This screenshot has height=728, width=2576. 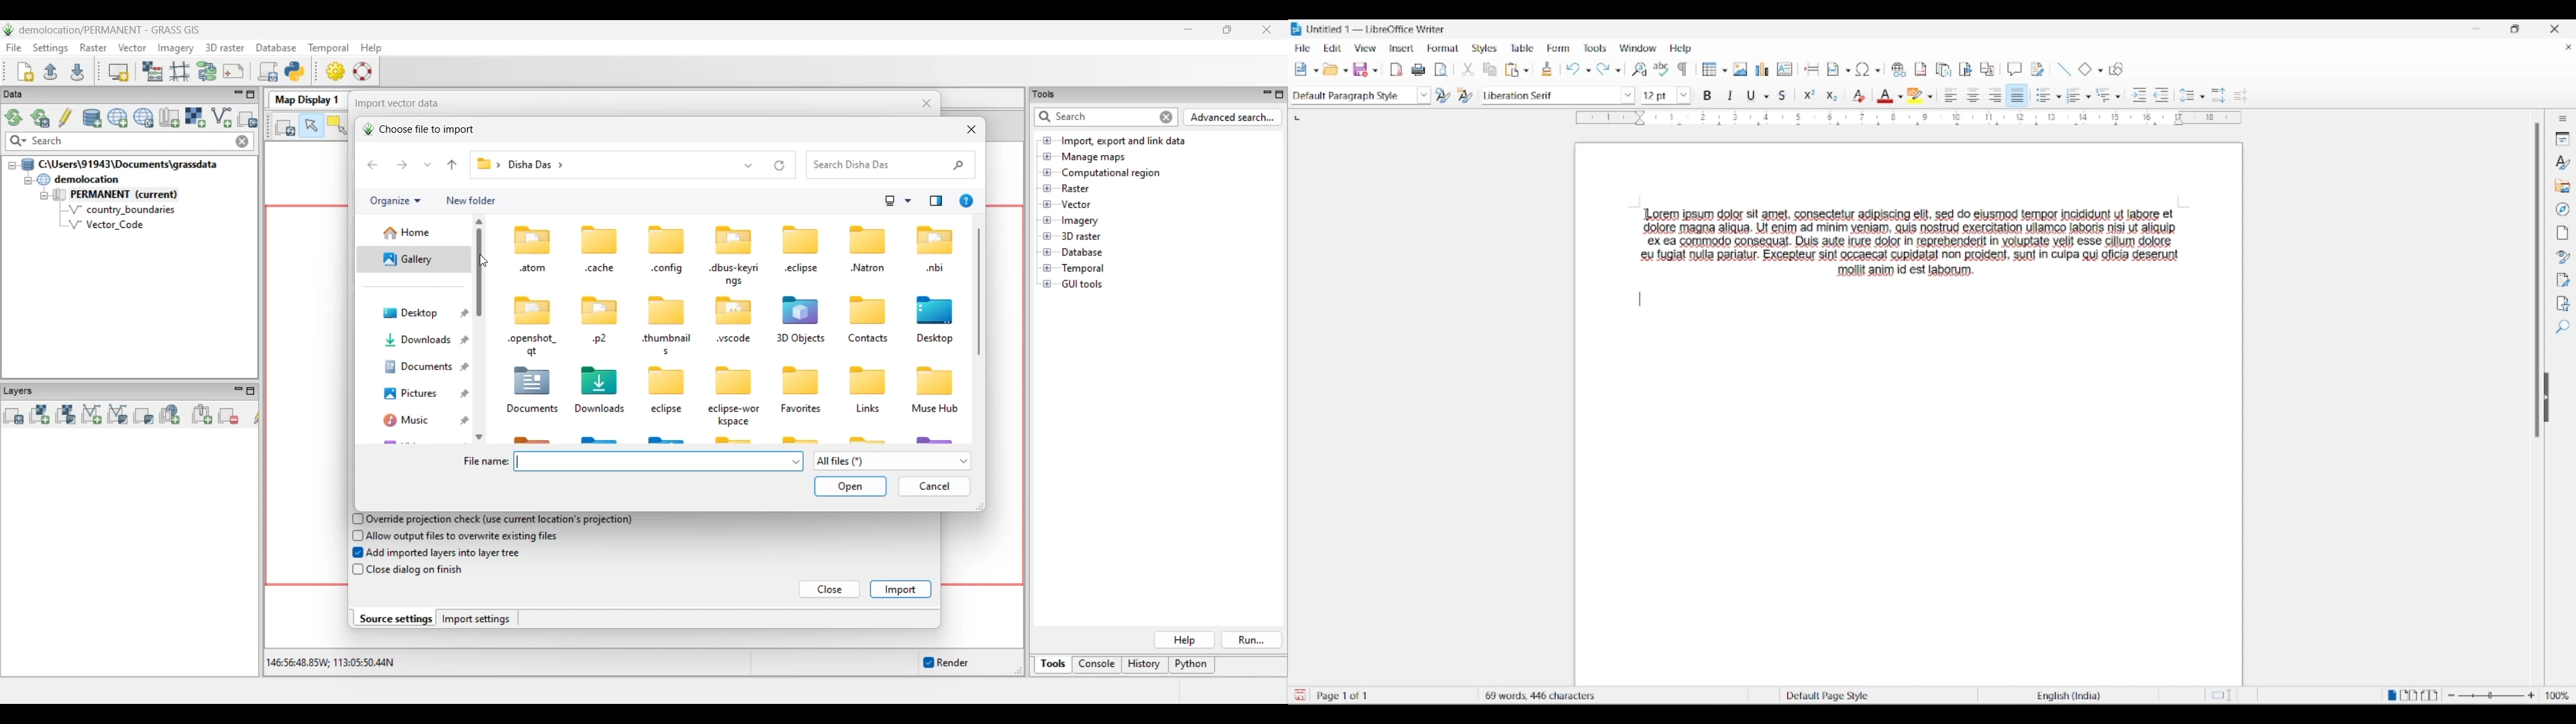 I want to click on Increase line spacing, so click(x=2218, y=95).